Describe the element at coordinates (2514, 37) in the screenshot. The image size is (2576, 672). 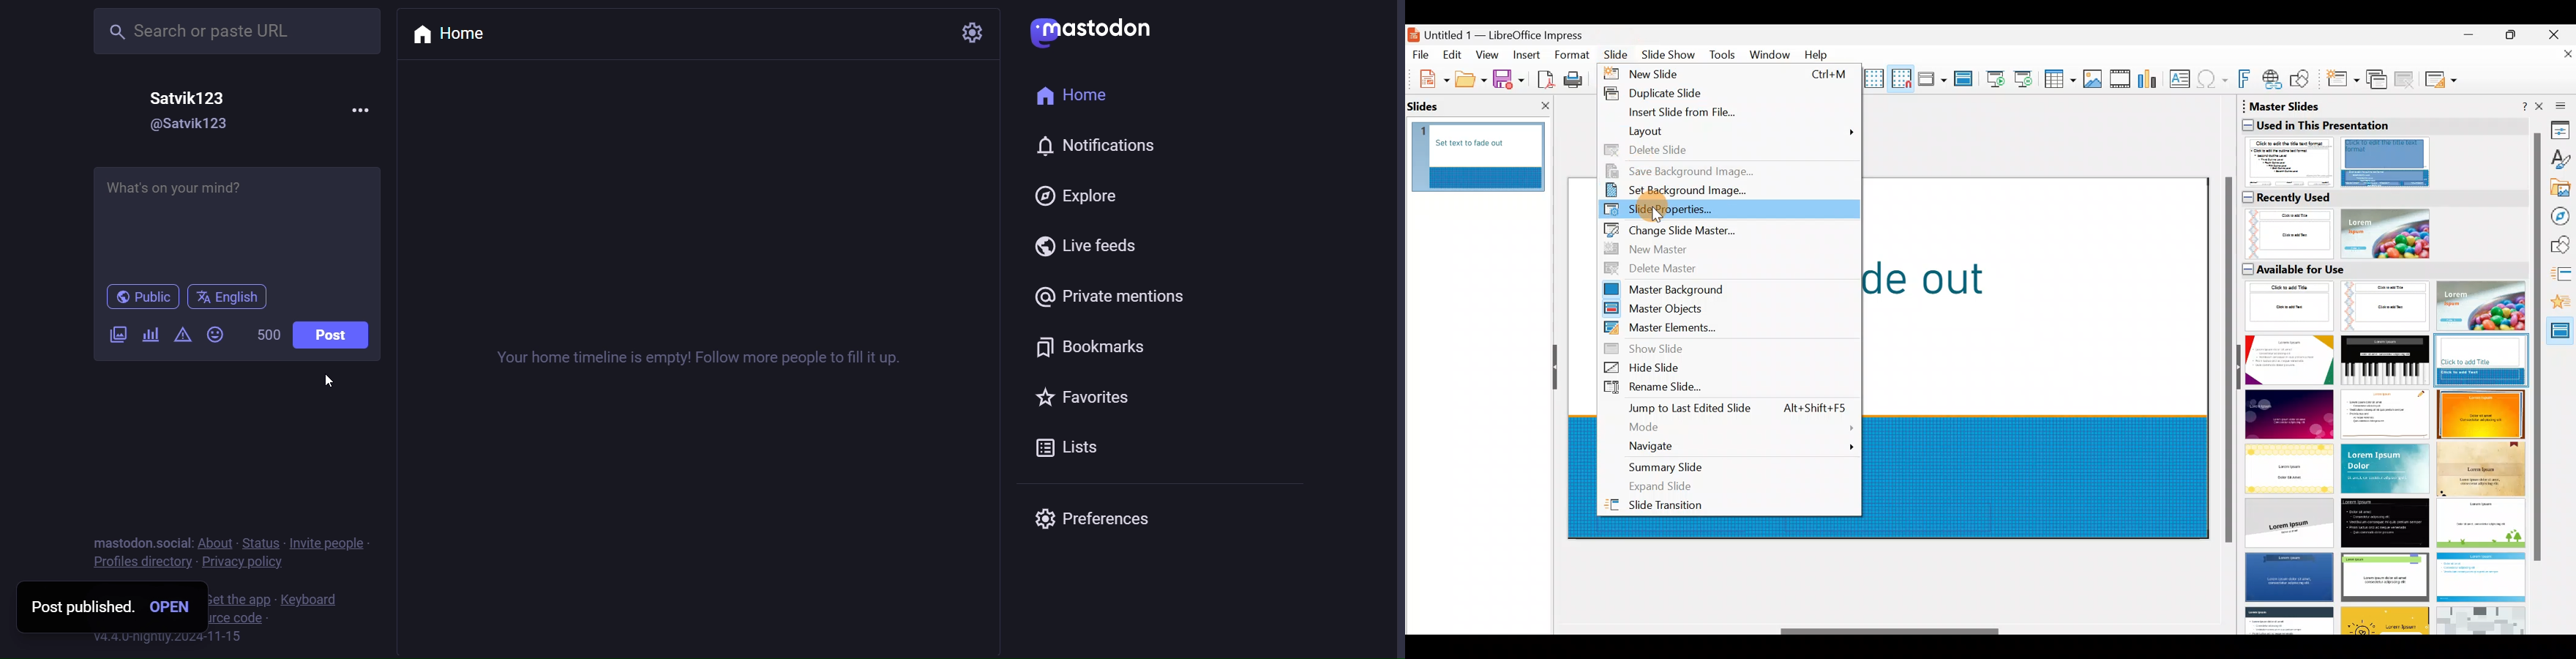
I see `Maximise` at that location.